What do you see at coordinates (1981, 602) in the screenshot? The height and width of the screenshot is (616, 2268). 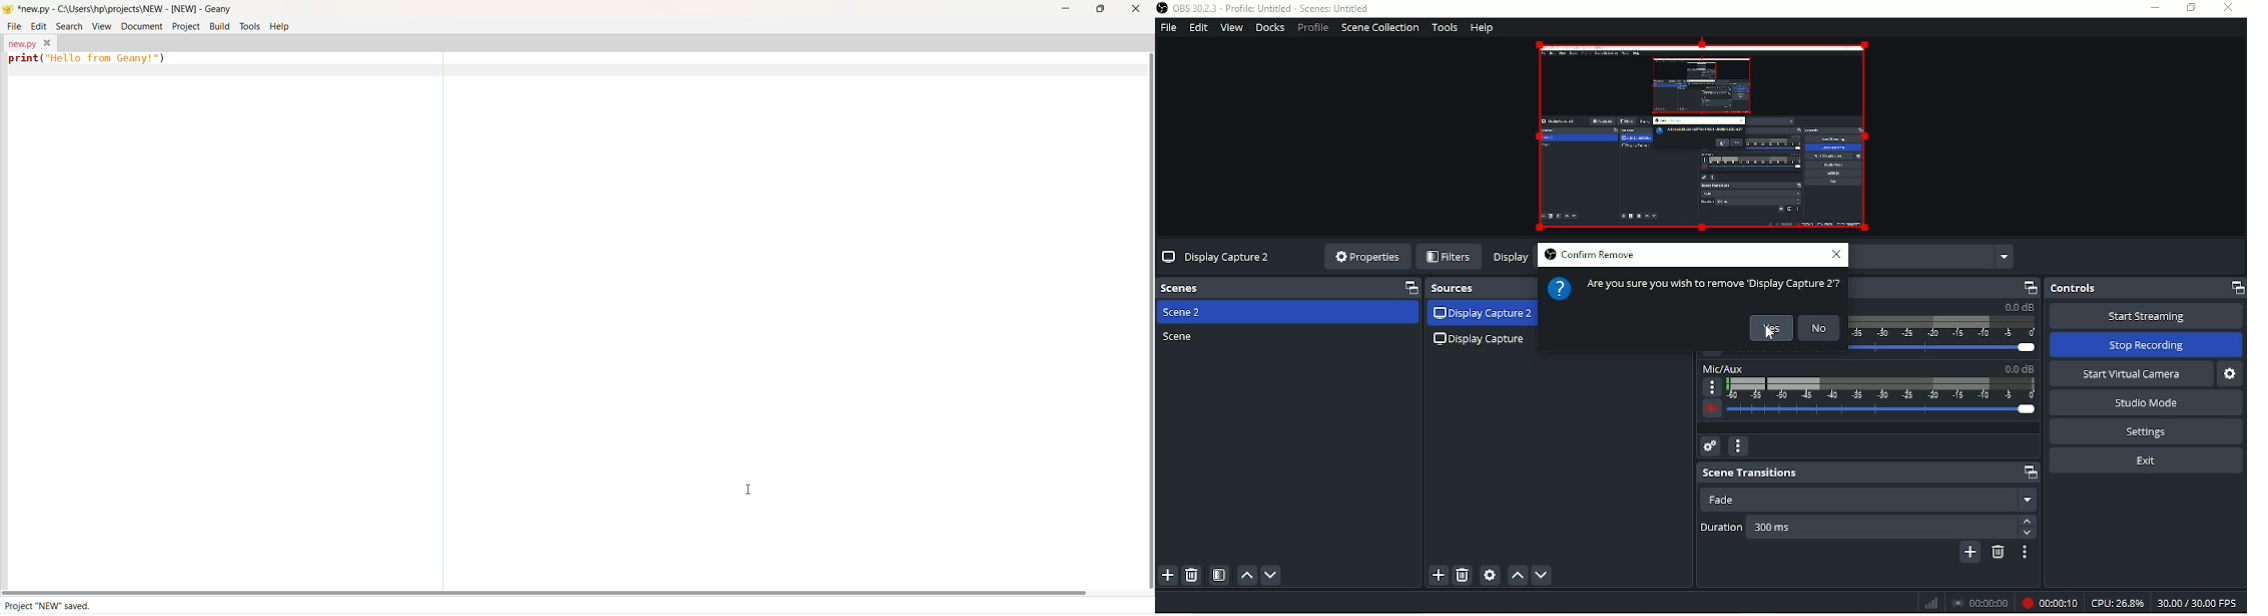 I see `Stop recording` at bounding box center [1981, 602].